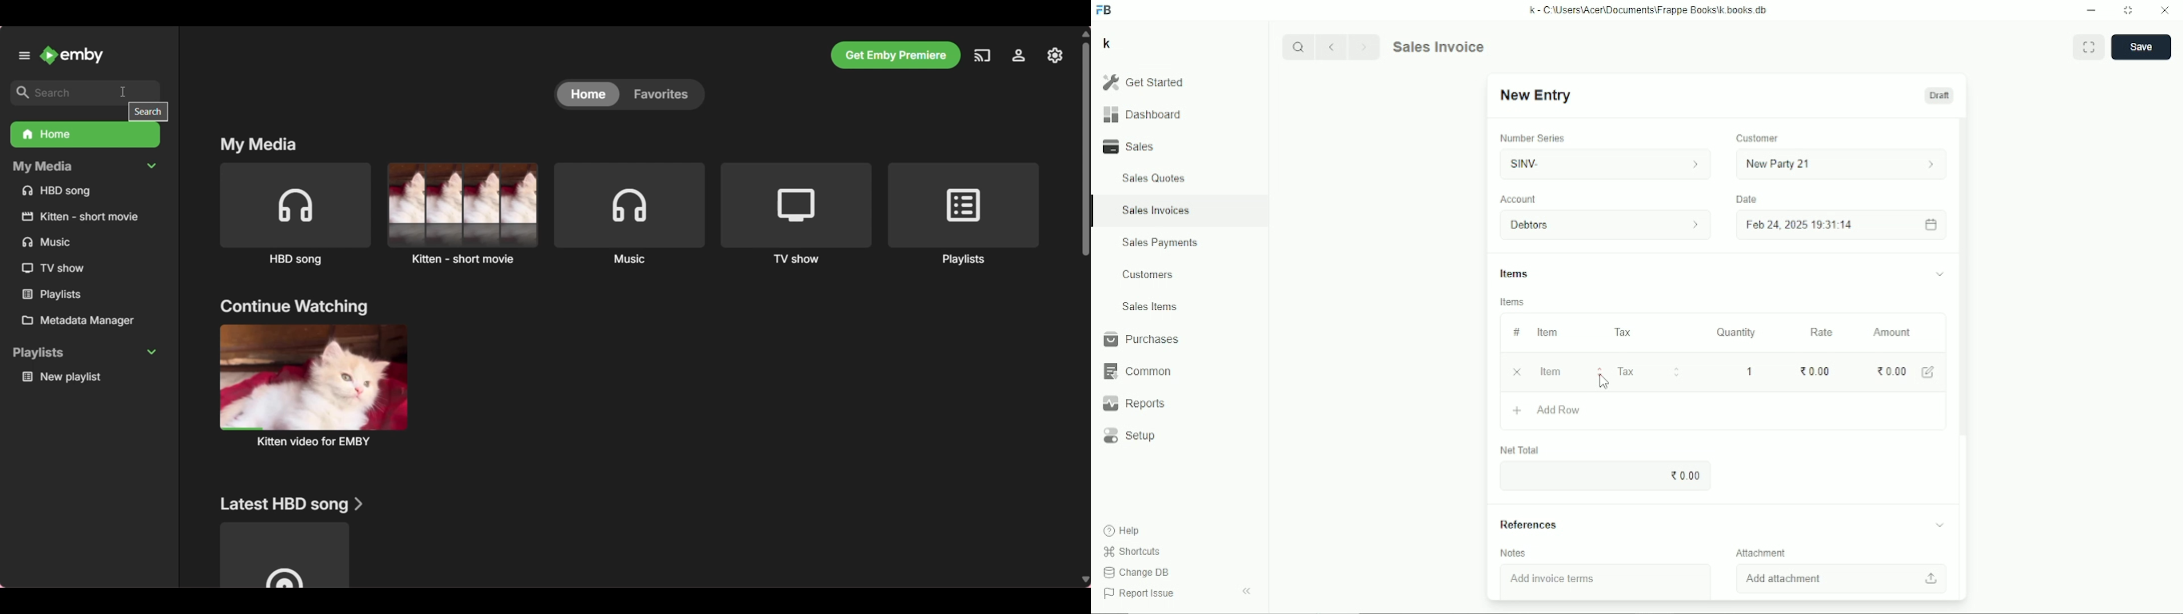 The height and width of the screenshot is (616, 2184). I want to click on Item, so click(1547, 332).